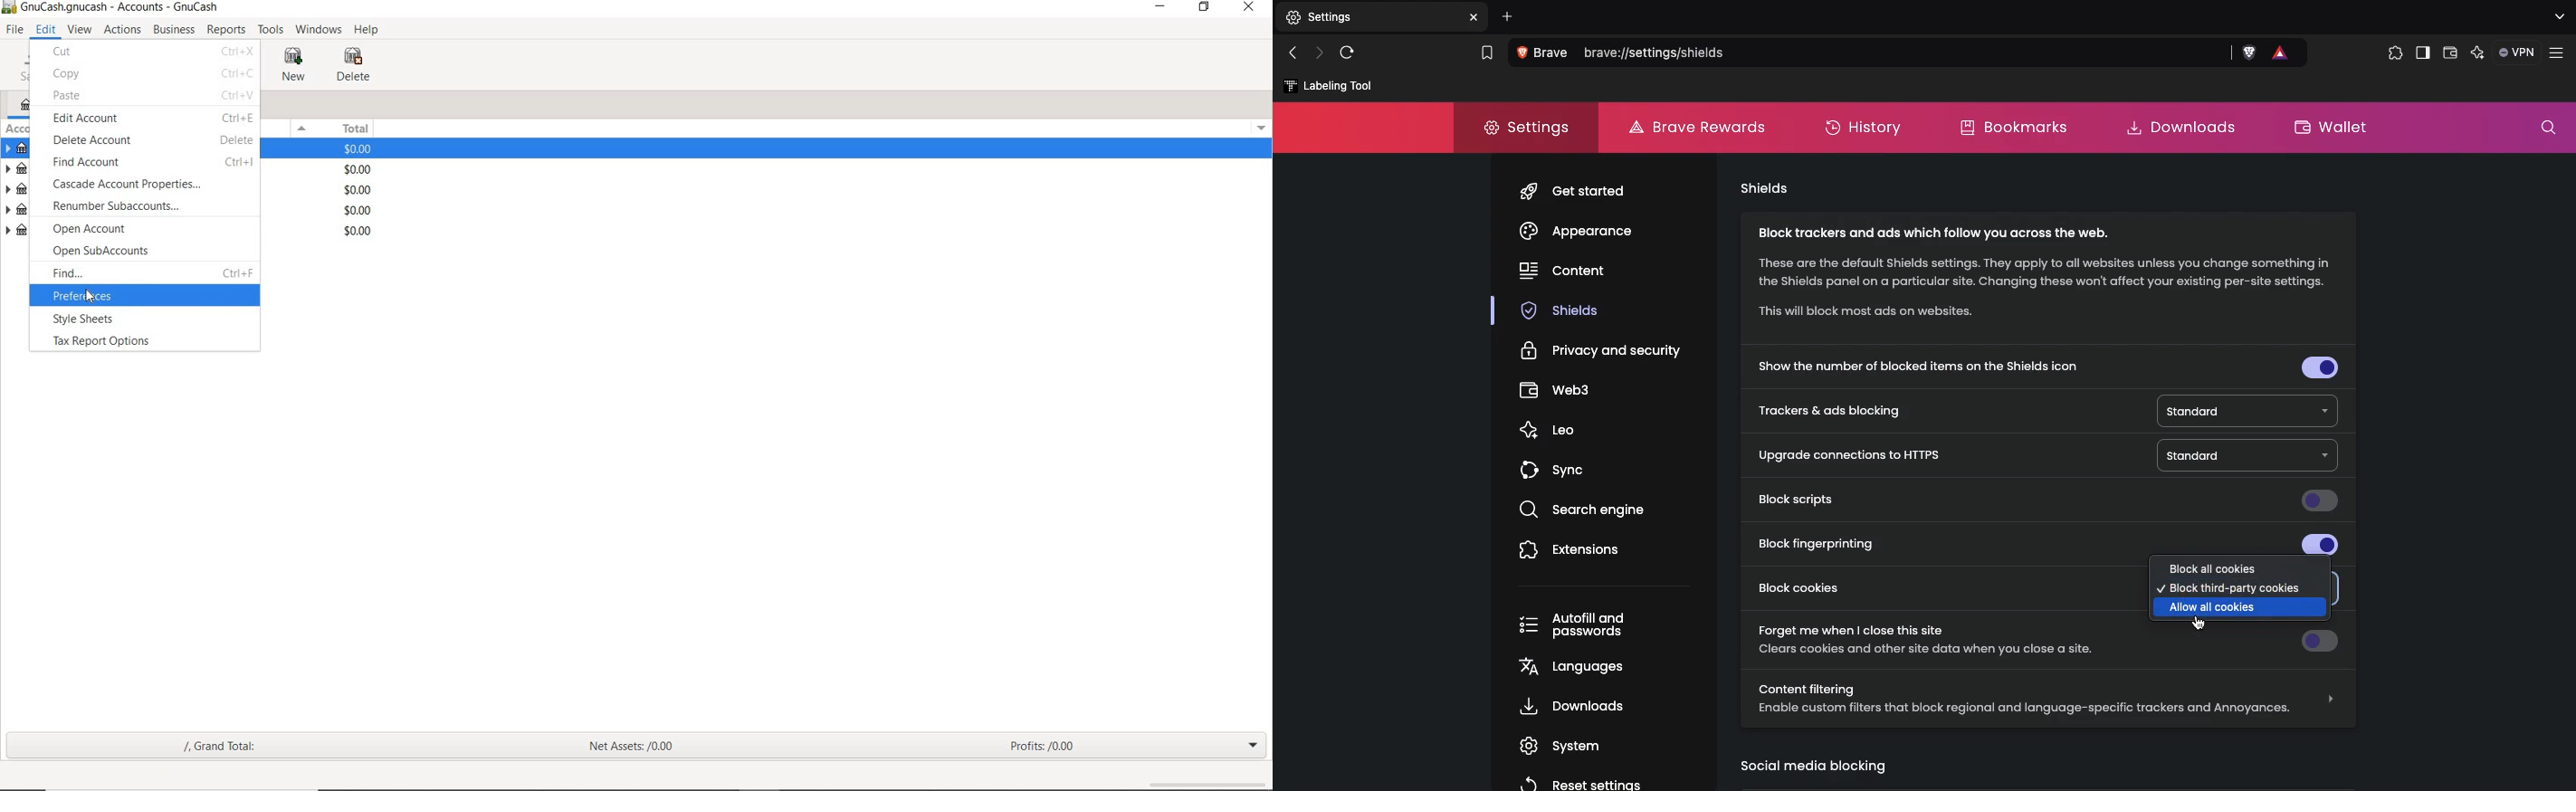 This screenshot has width=2576, height=812. I want to click on VPN, so click(2518, 53).